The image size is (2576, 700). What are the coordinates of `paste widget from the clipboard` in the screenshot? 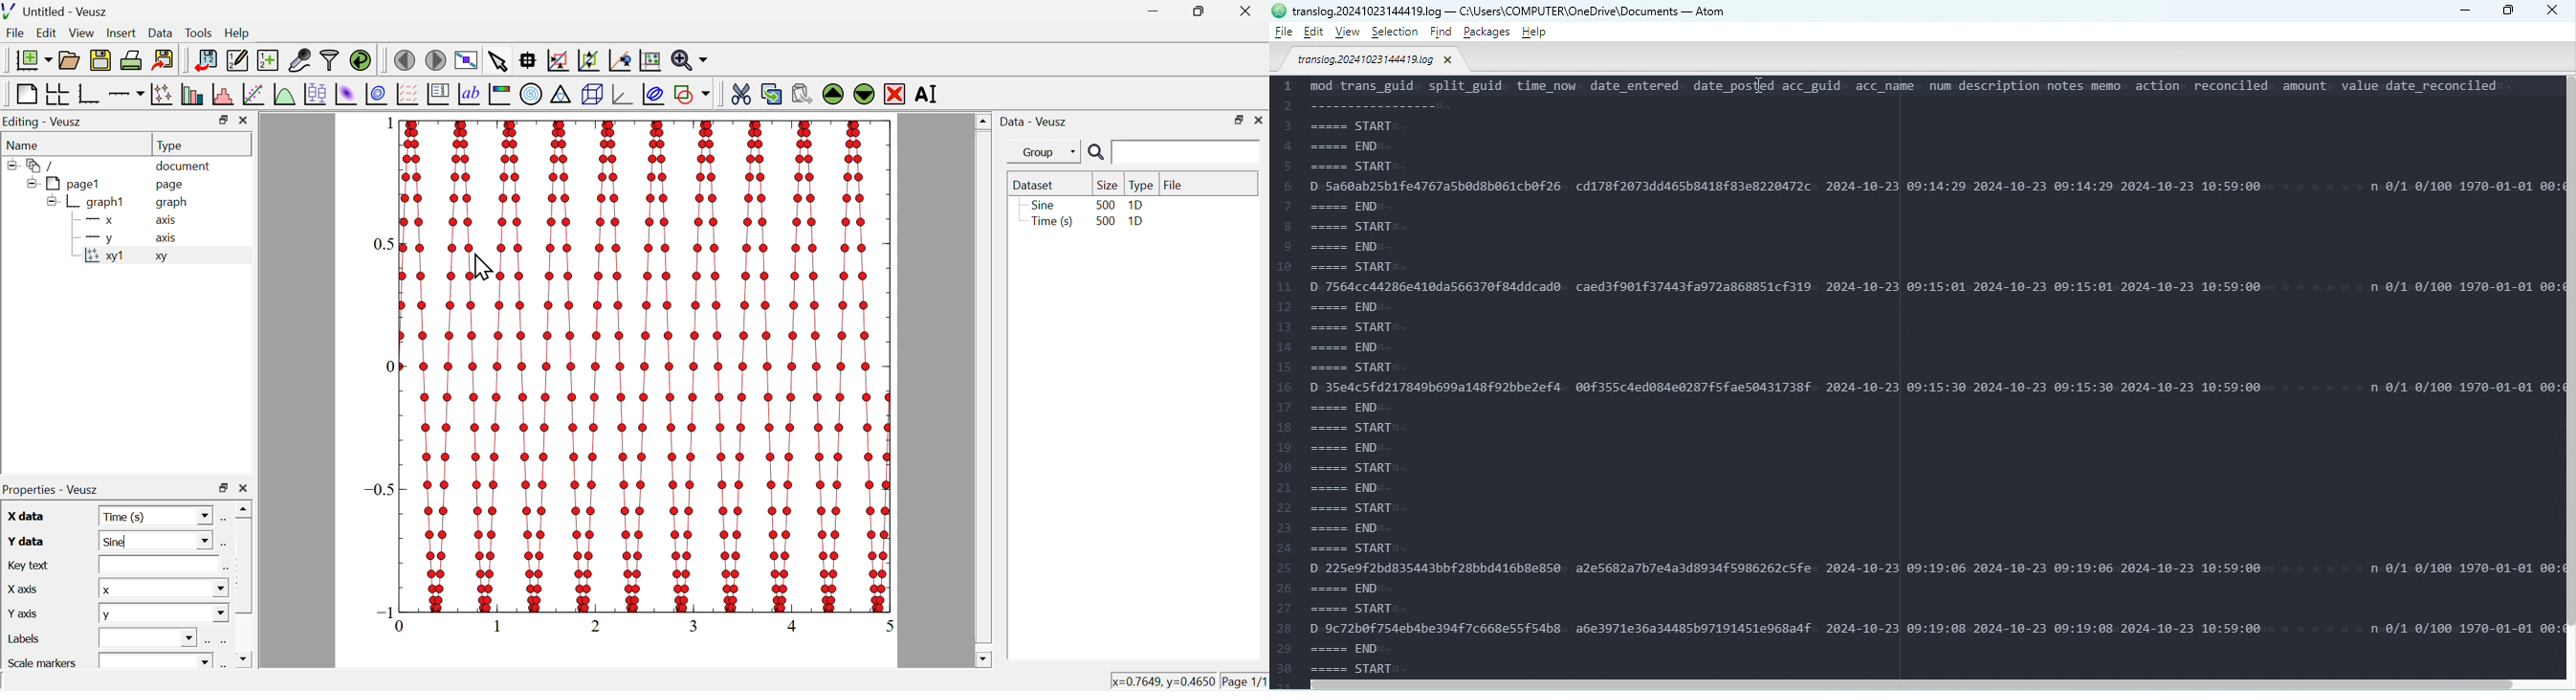 It's located at (803, 92).